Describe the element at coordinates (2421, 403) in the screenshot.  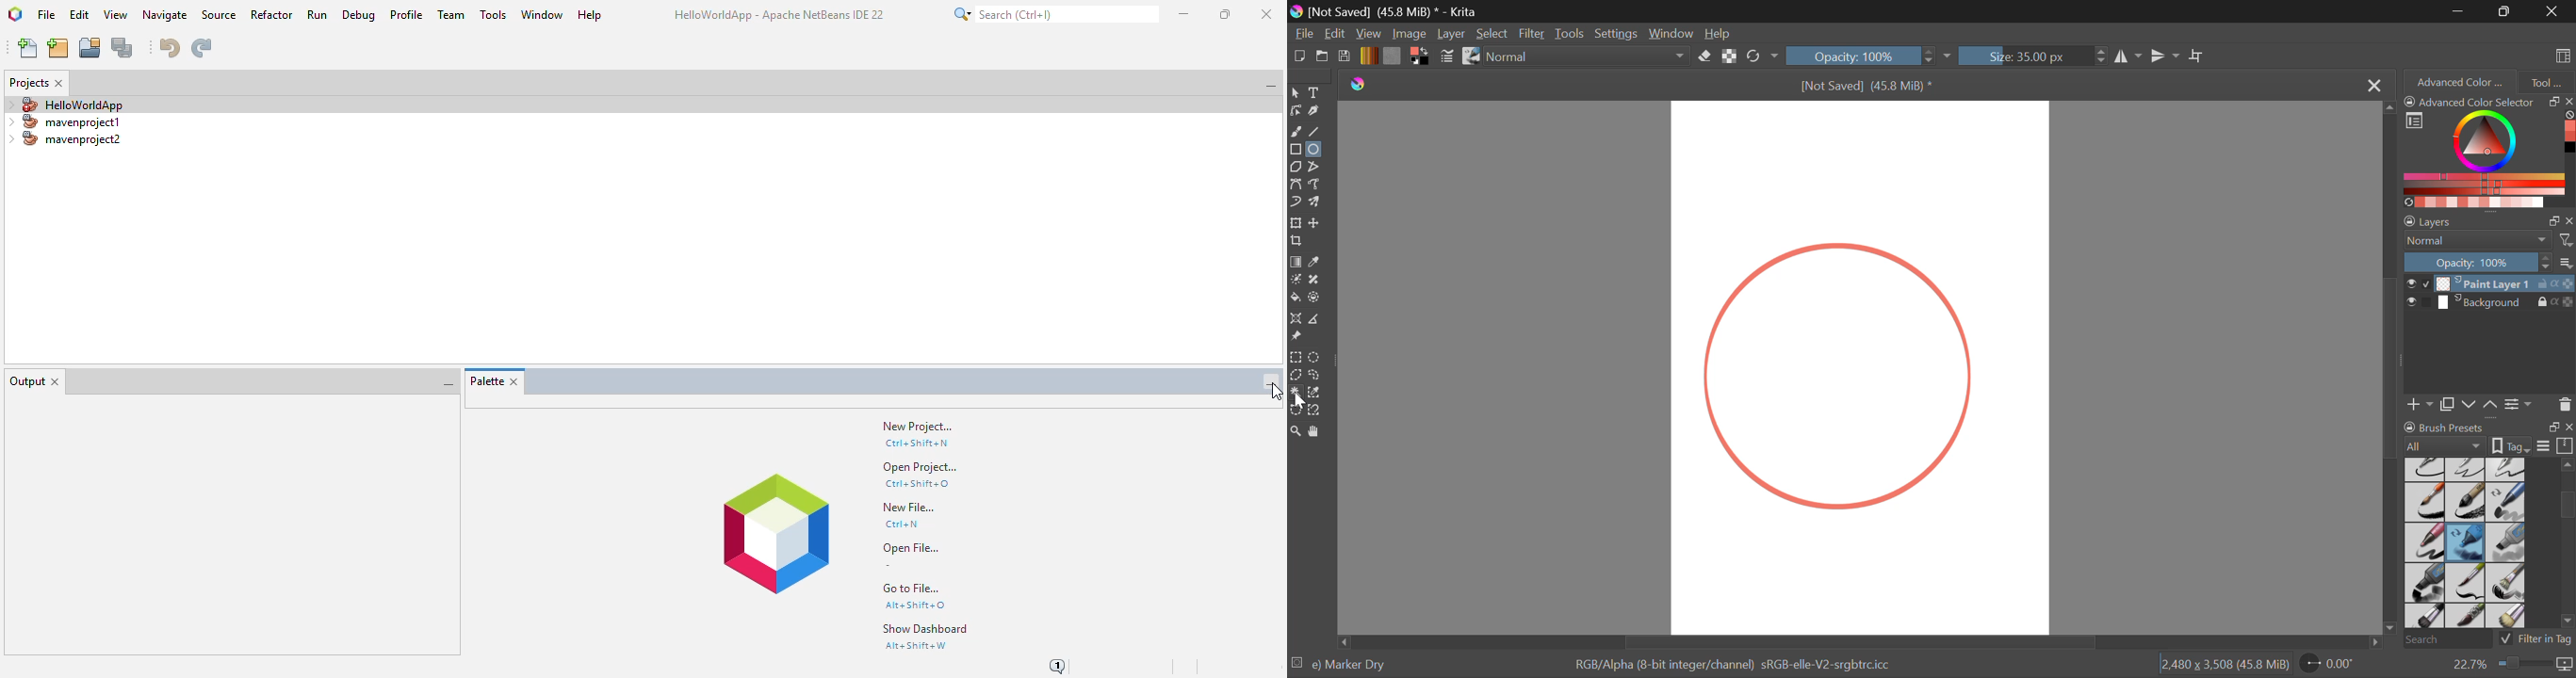
I see `Add Layer` at that location.